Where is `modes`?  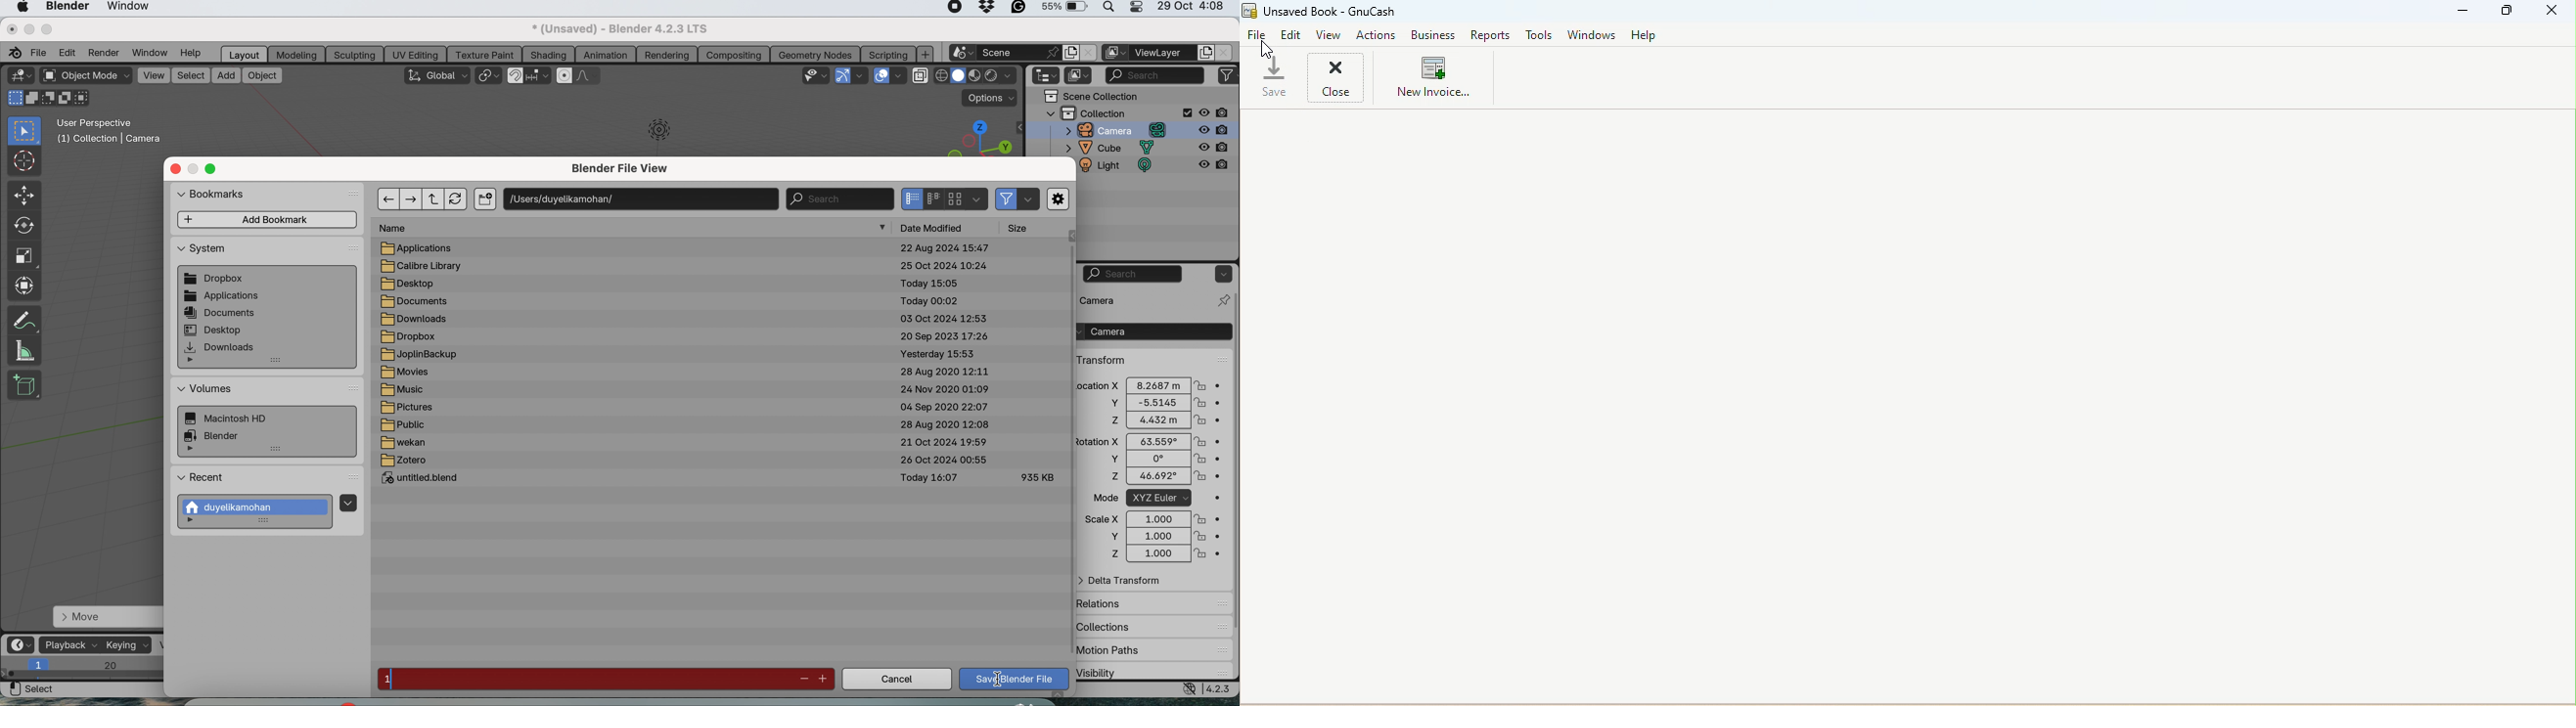 modes is located at coordinates (46, 99).